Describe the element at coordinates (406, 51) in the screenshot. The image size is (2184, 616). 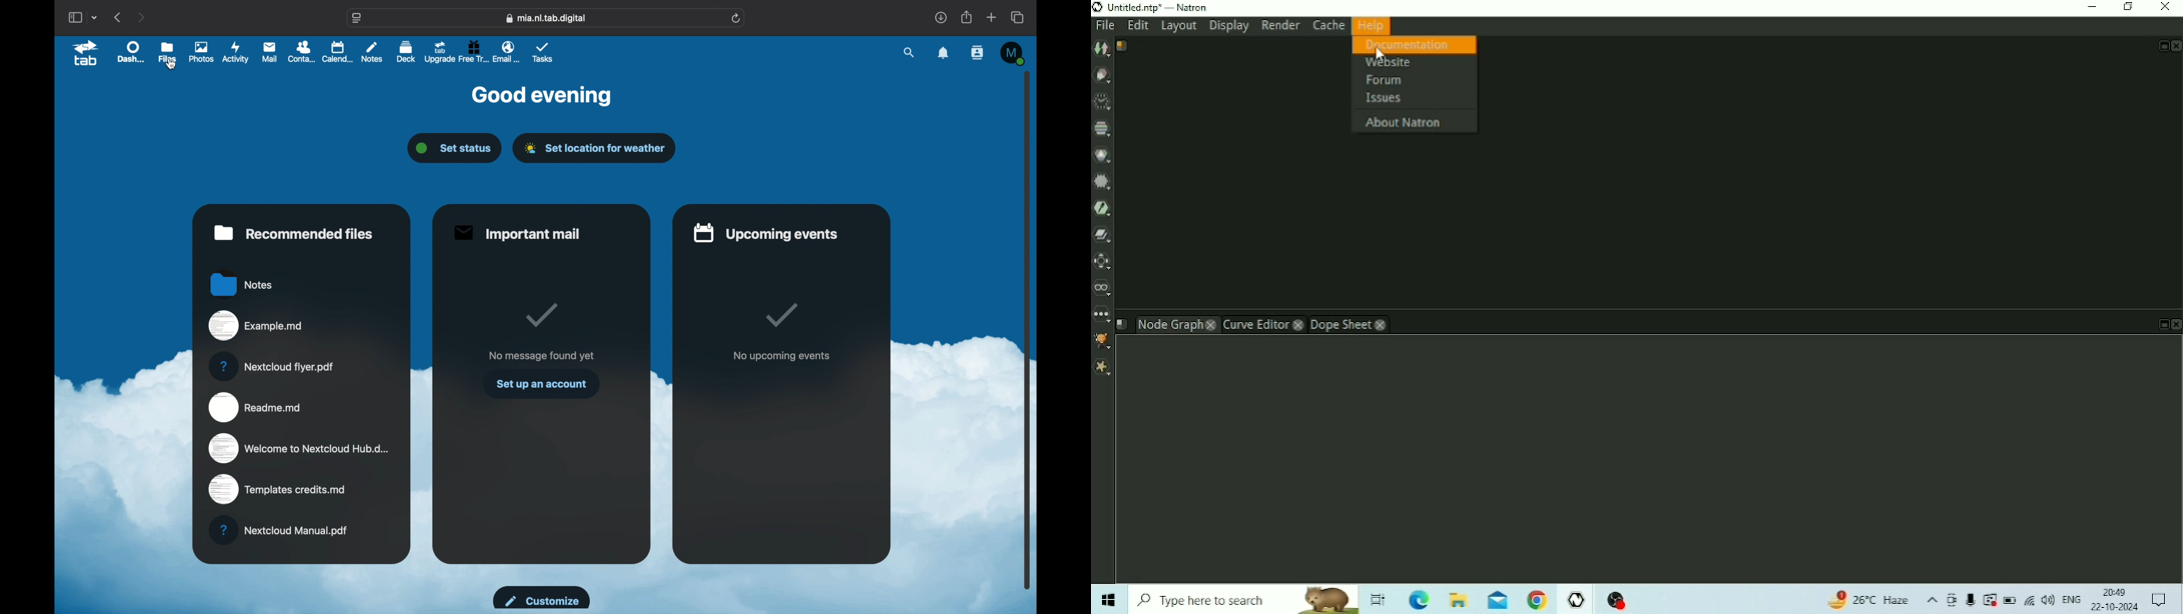
I see `deck` at that location.